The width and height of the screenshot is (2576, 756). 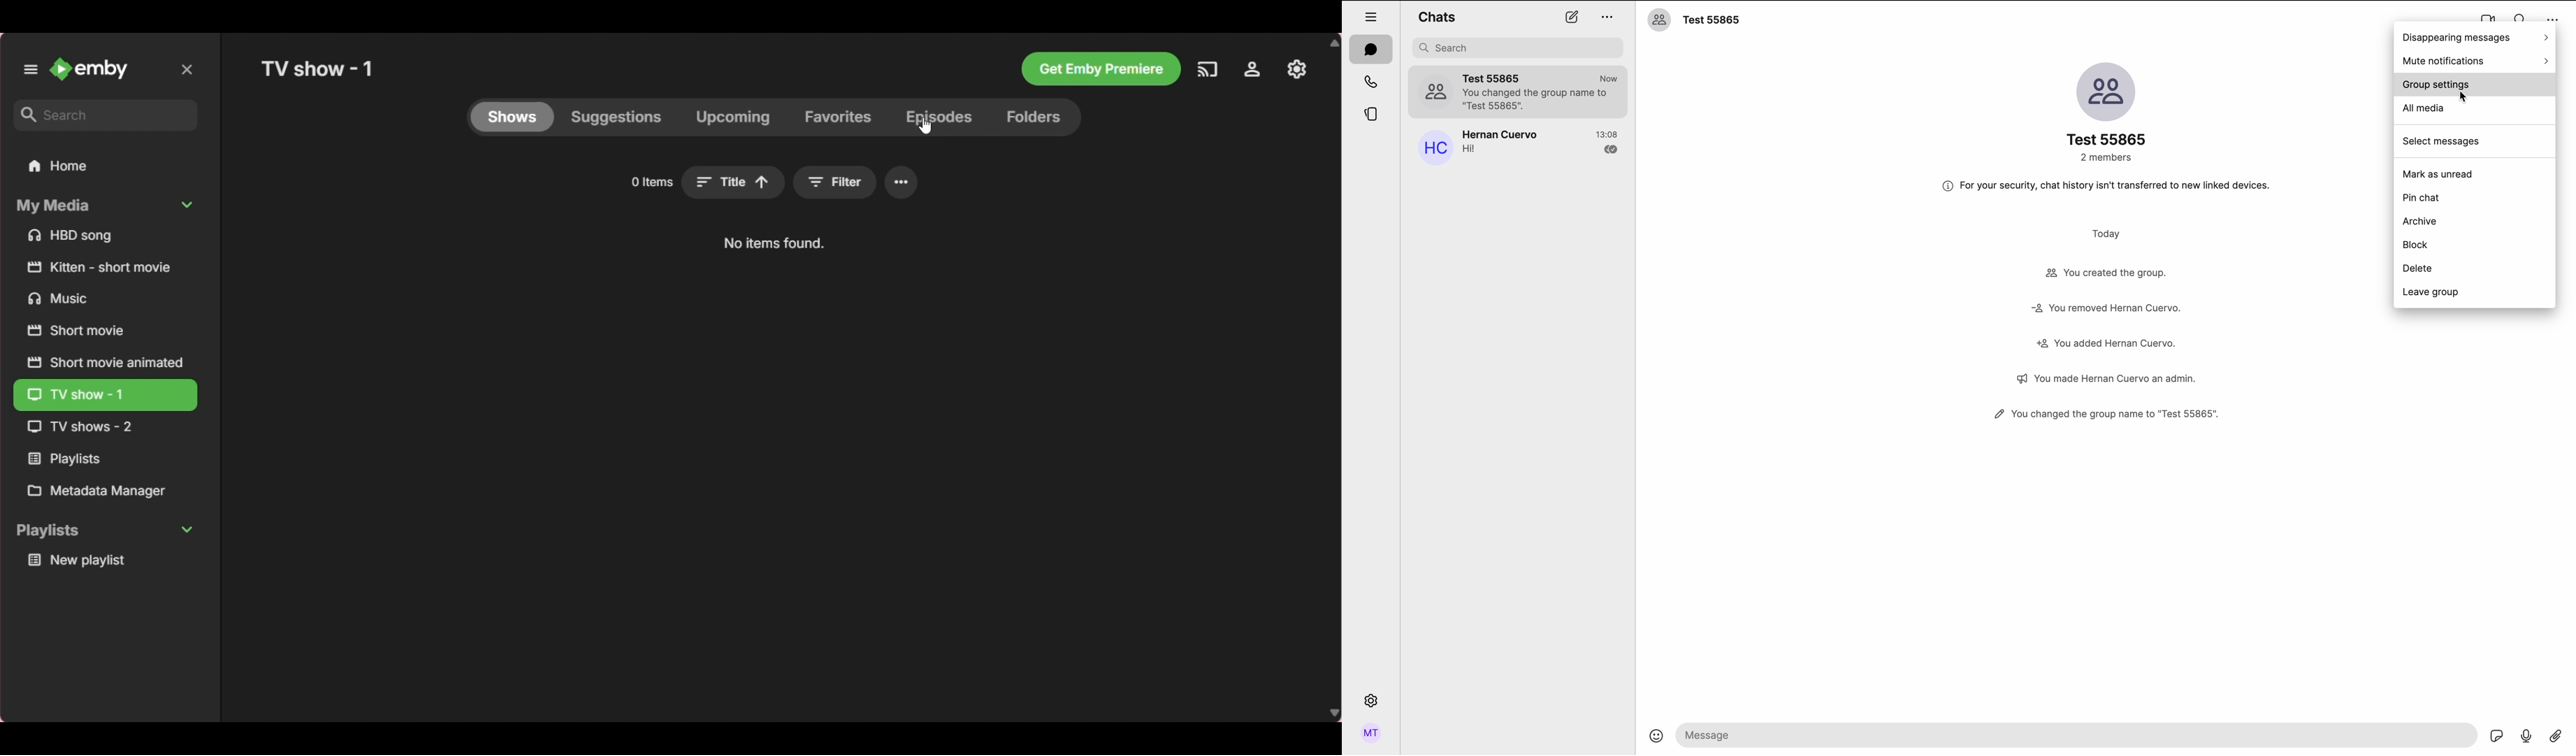 What do you see at coordinates (901, 182) in the screenshot?
I see `More settings` at bounding box center [901, 182].